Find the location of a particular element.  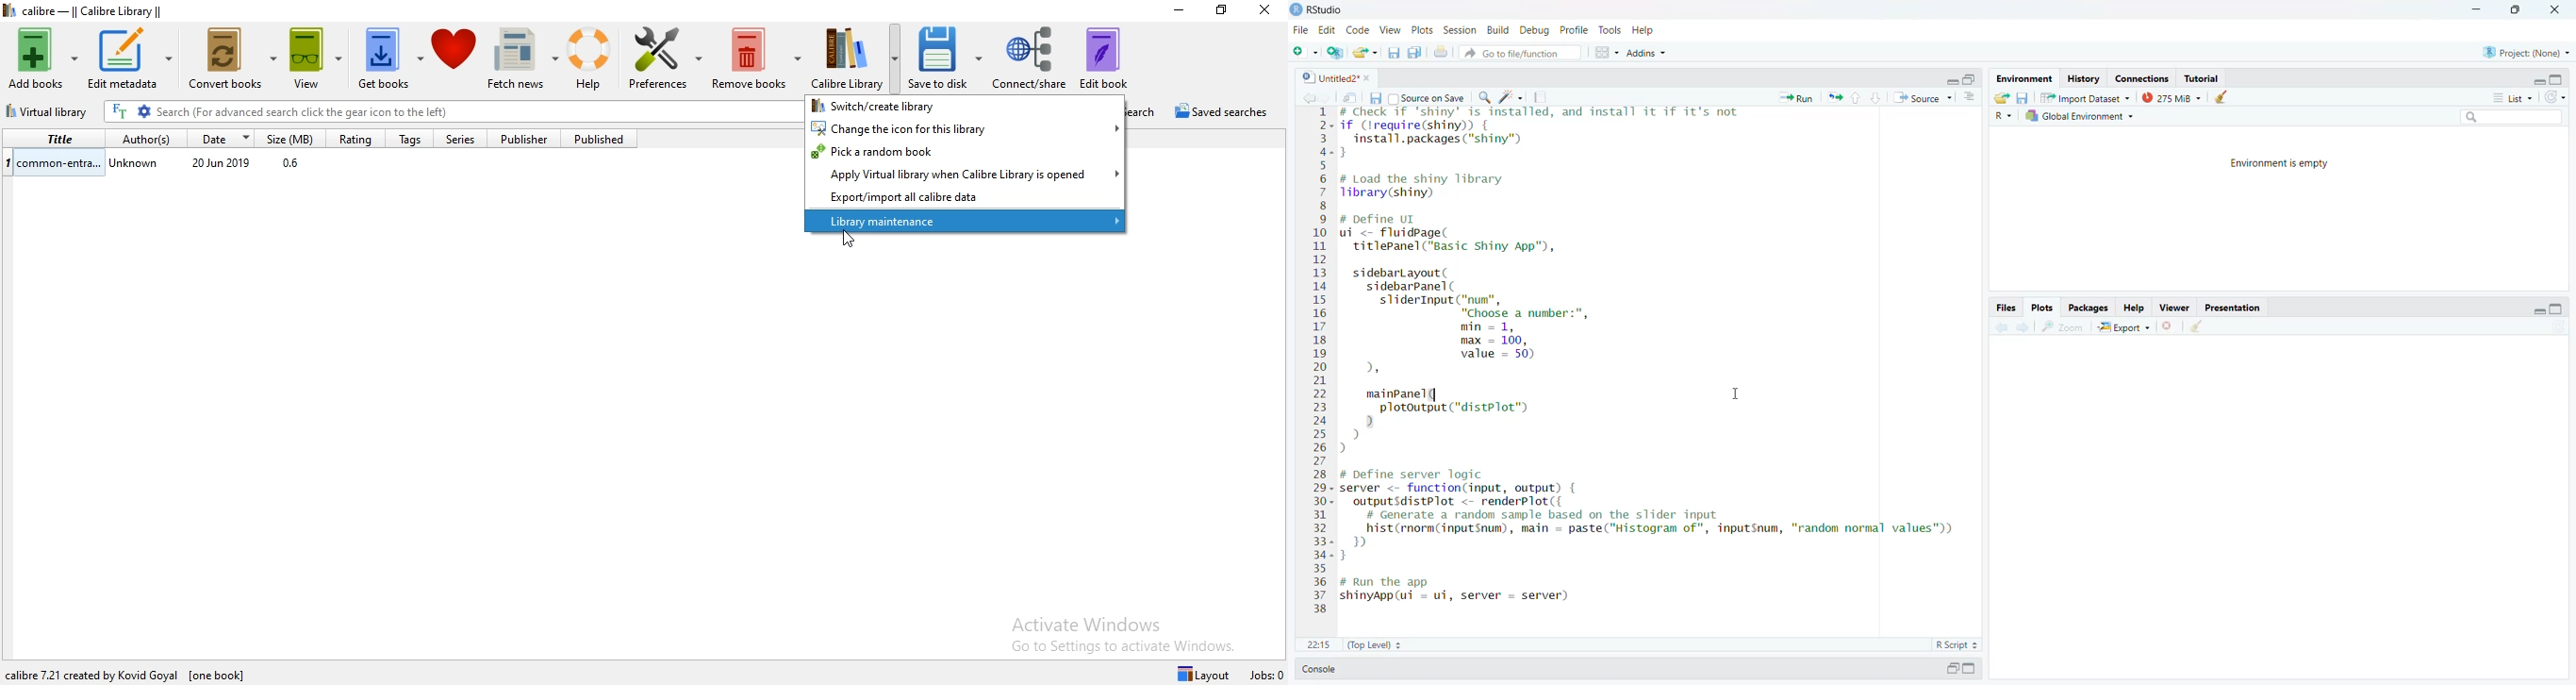

minimize is located at coordinates (1952, 81).